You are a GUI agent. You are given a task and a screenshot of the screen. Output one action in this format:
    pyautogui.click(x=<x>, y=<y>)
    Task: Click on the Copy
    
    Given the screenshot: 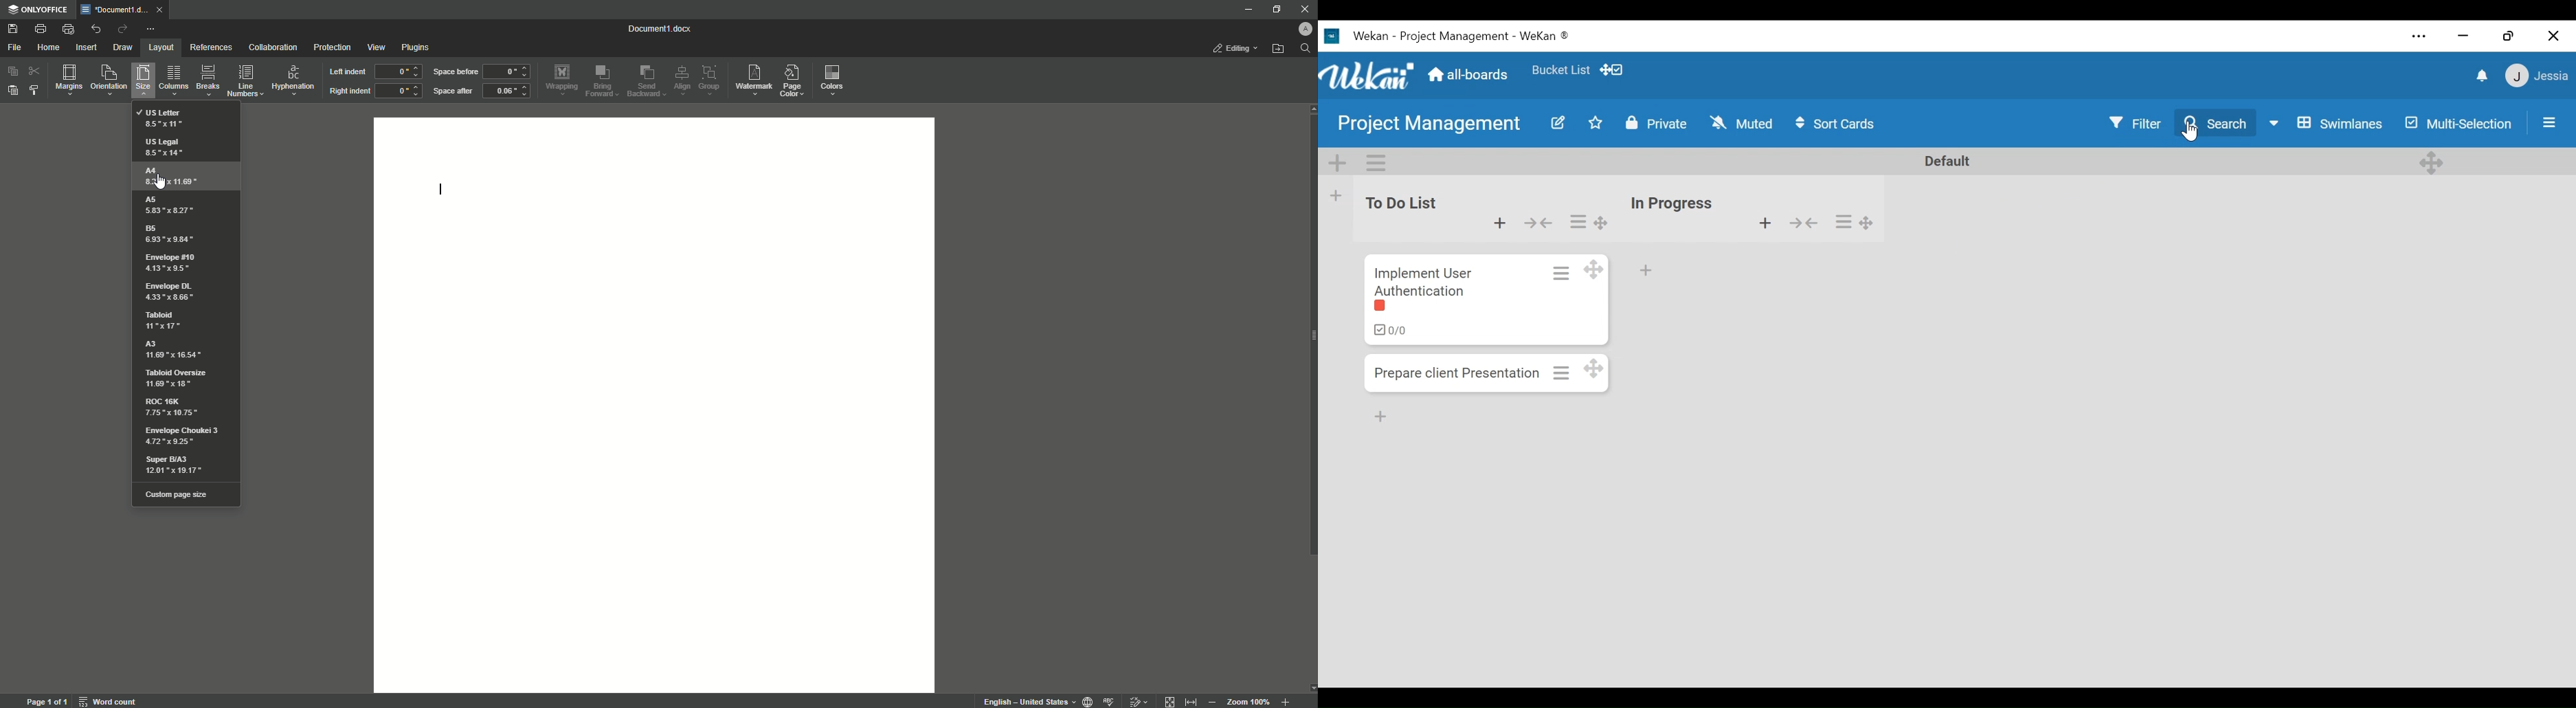 What is the action you would take?
    pyautogui.click(x=12, y=71)
    